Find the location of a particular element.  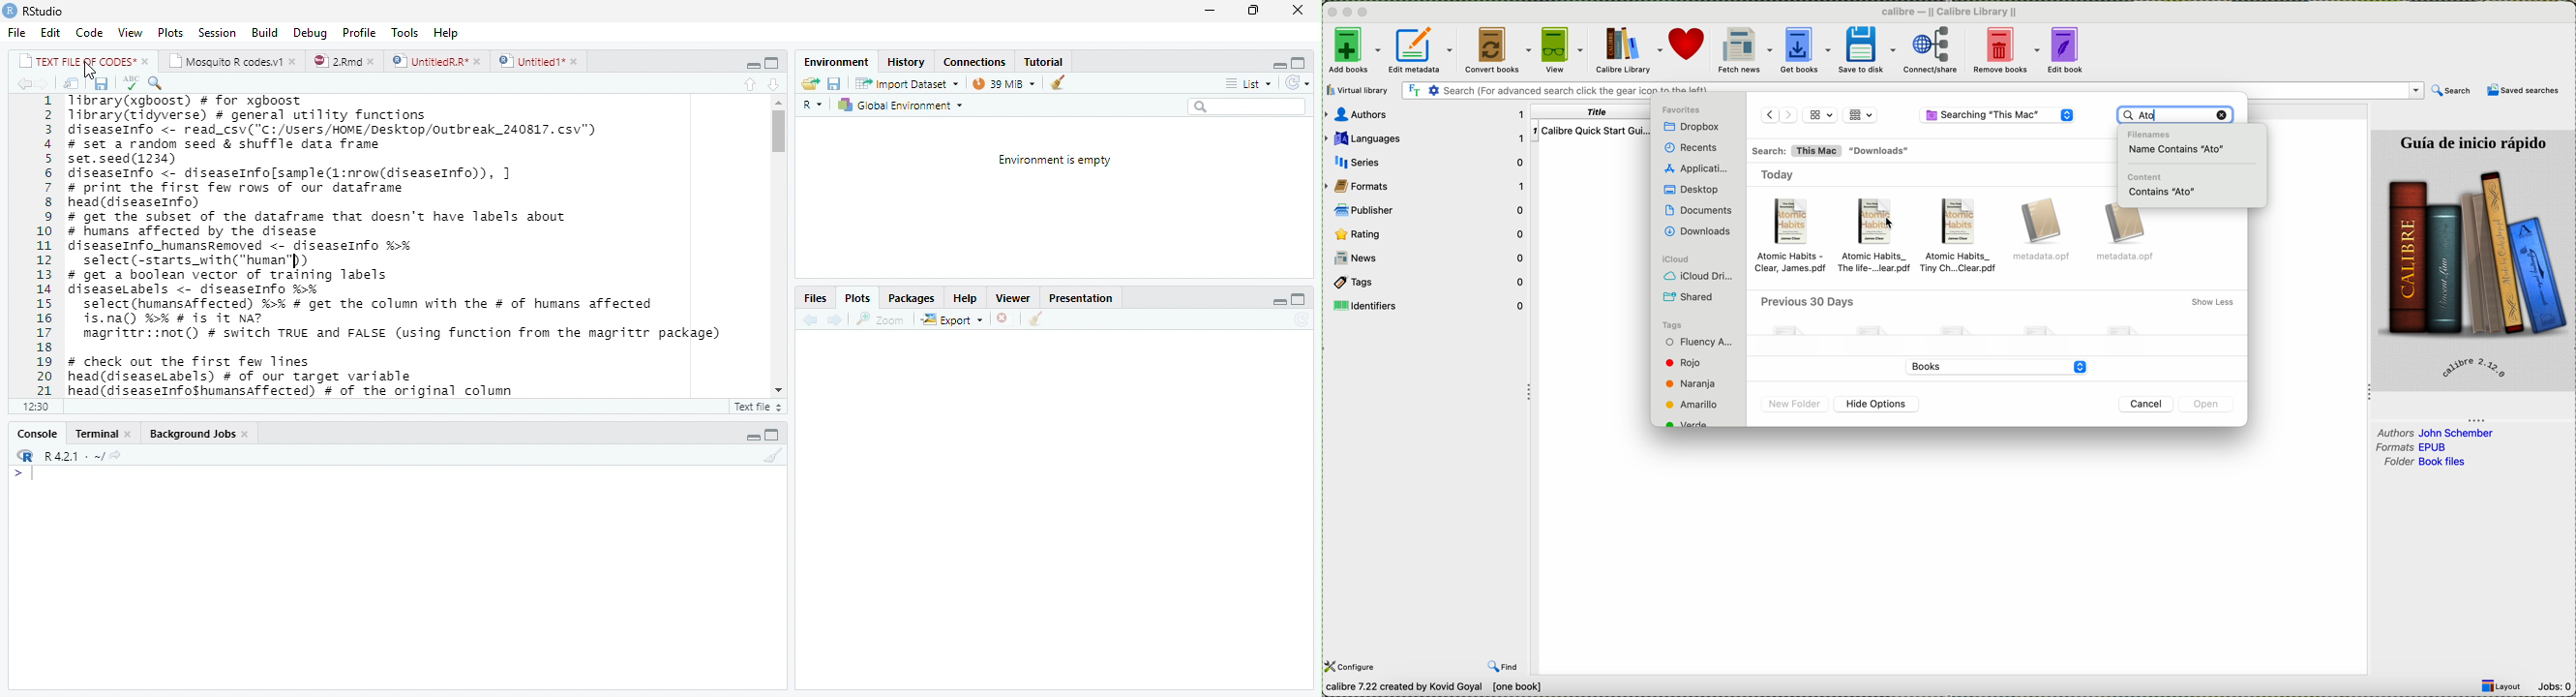

Import dataset is located at coordinates (906, 82).